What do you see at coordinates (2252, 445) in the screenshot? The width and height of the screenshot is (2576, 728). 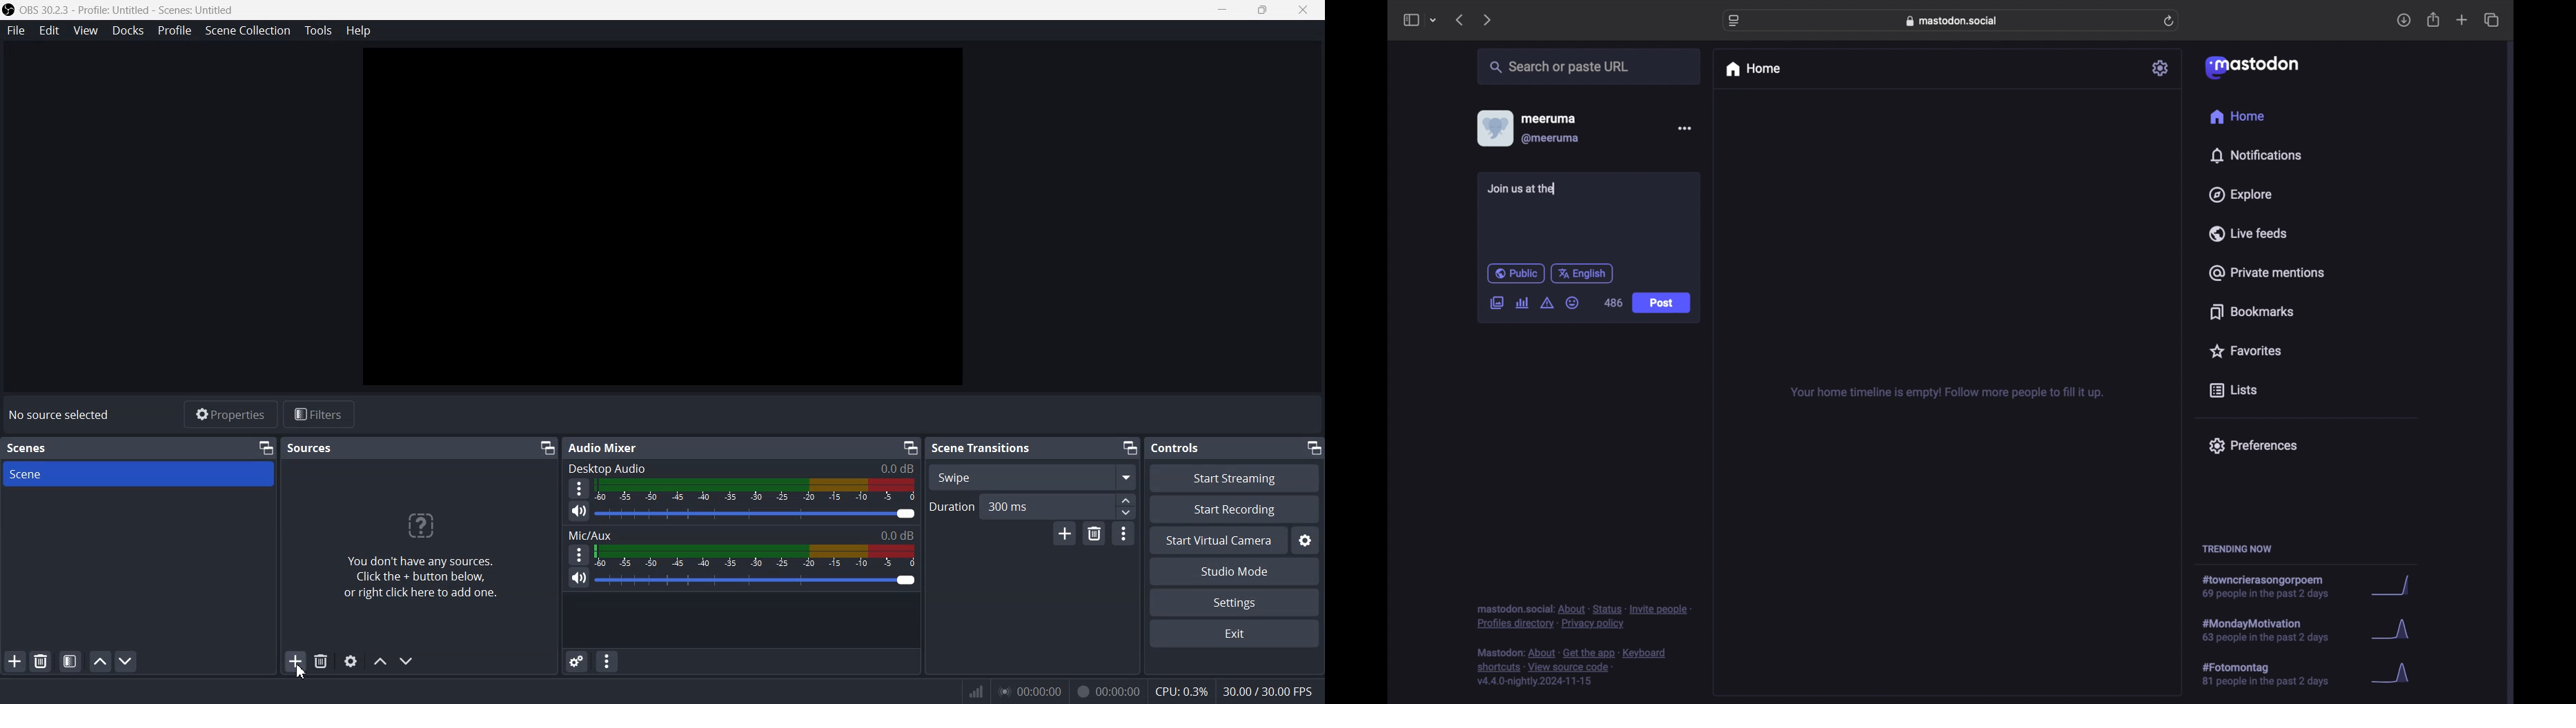 I see `preferences` at bounding box center [2252, 445].